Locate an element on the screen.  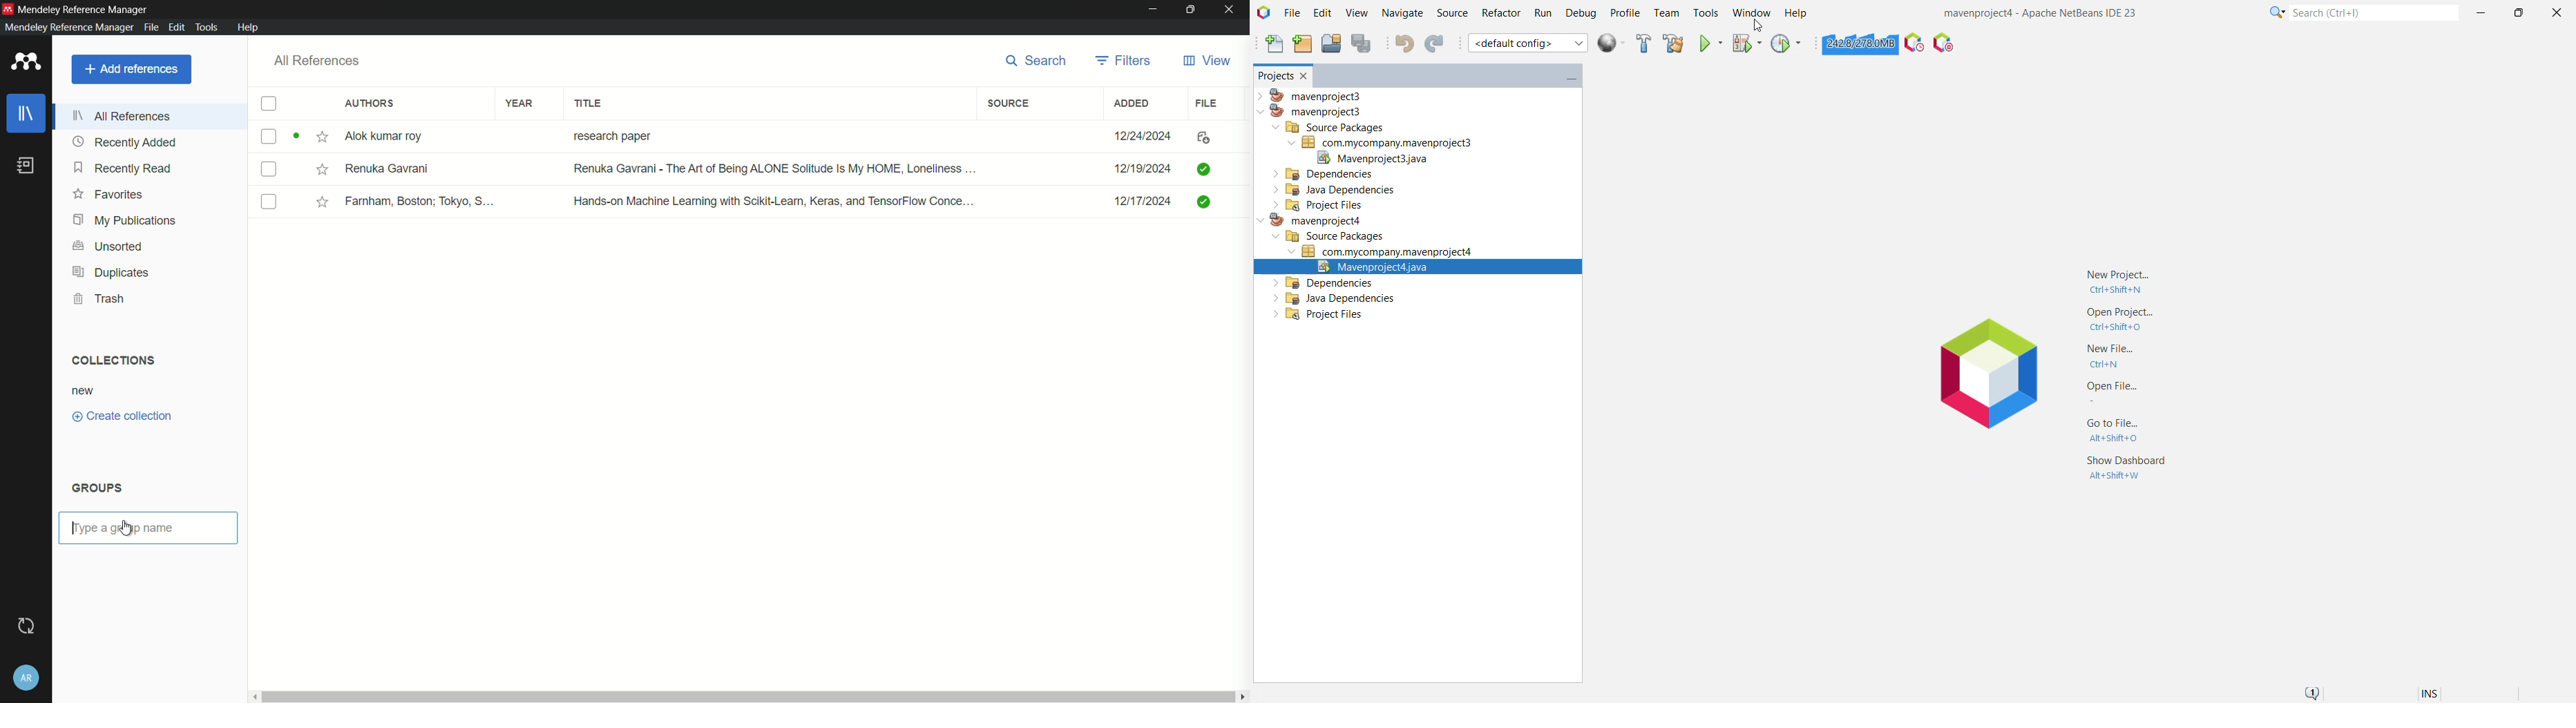
Mavenproject.java is located at coordinates (1418, 267).